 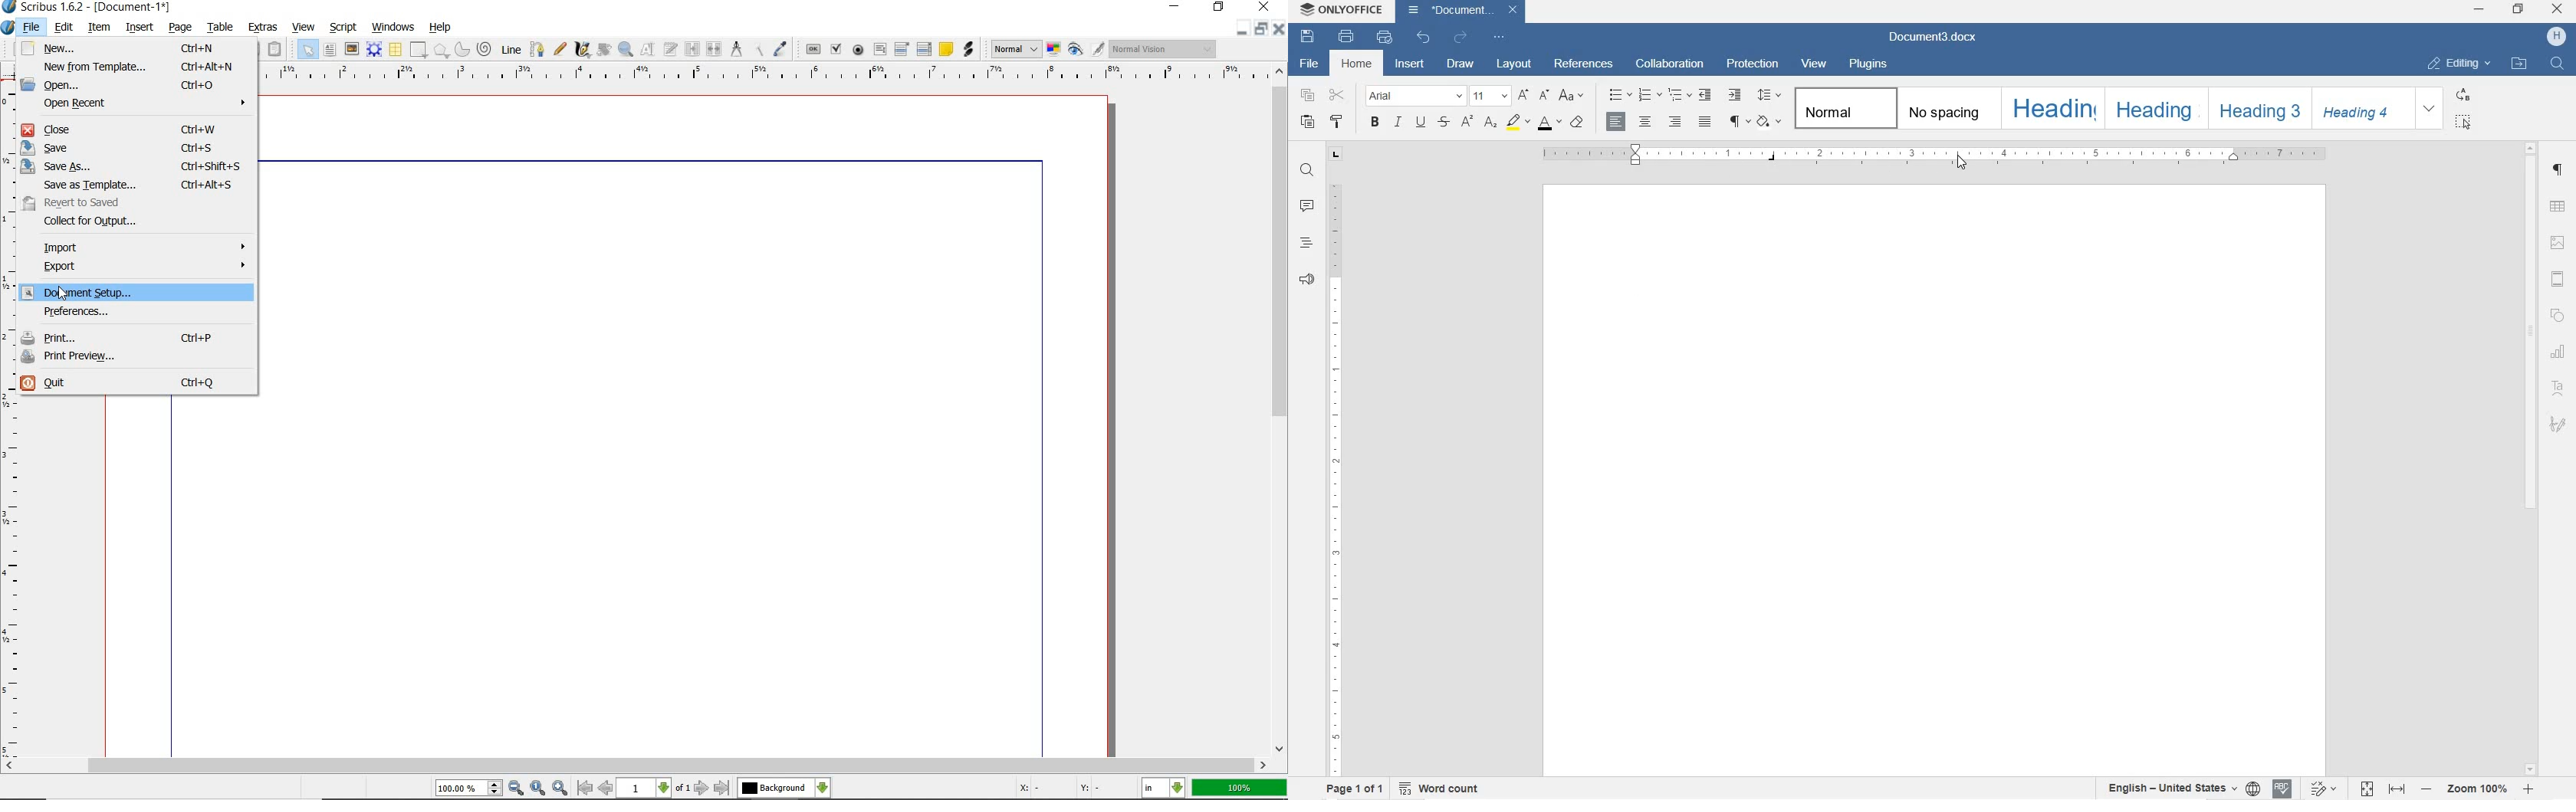 I want to click on eye dropper, so click(x=781, y=48).